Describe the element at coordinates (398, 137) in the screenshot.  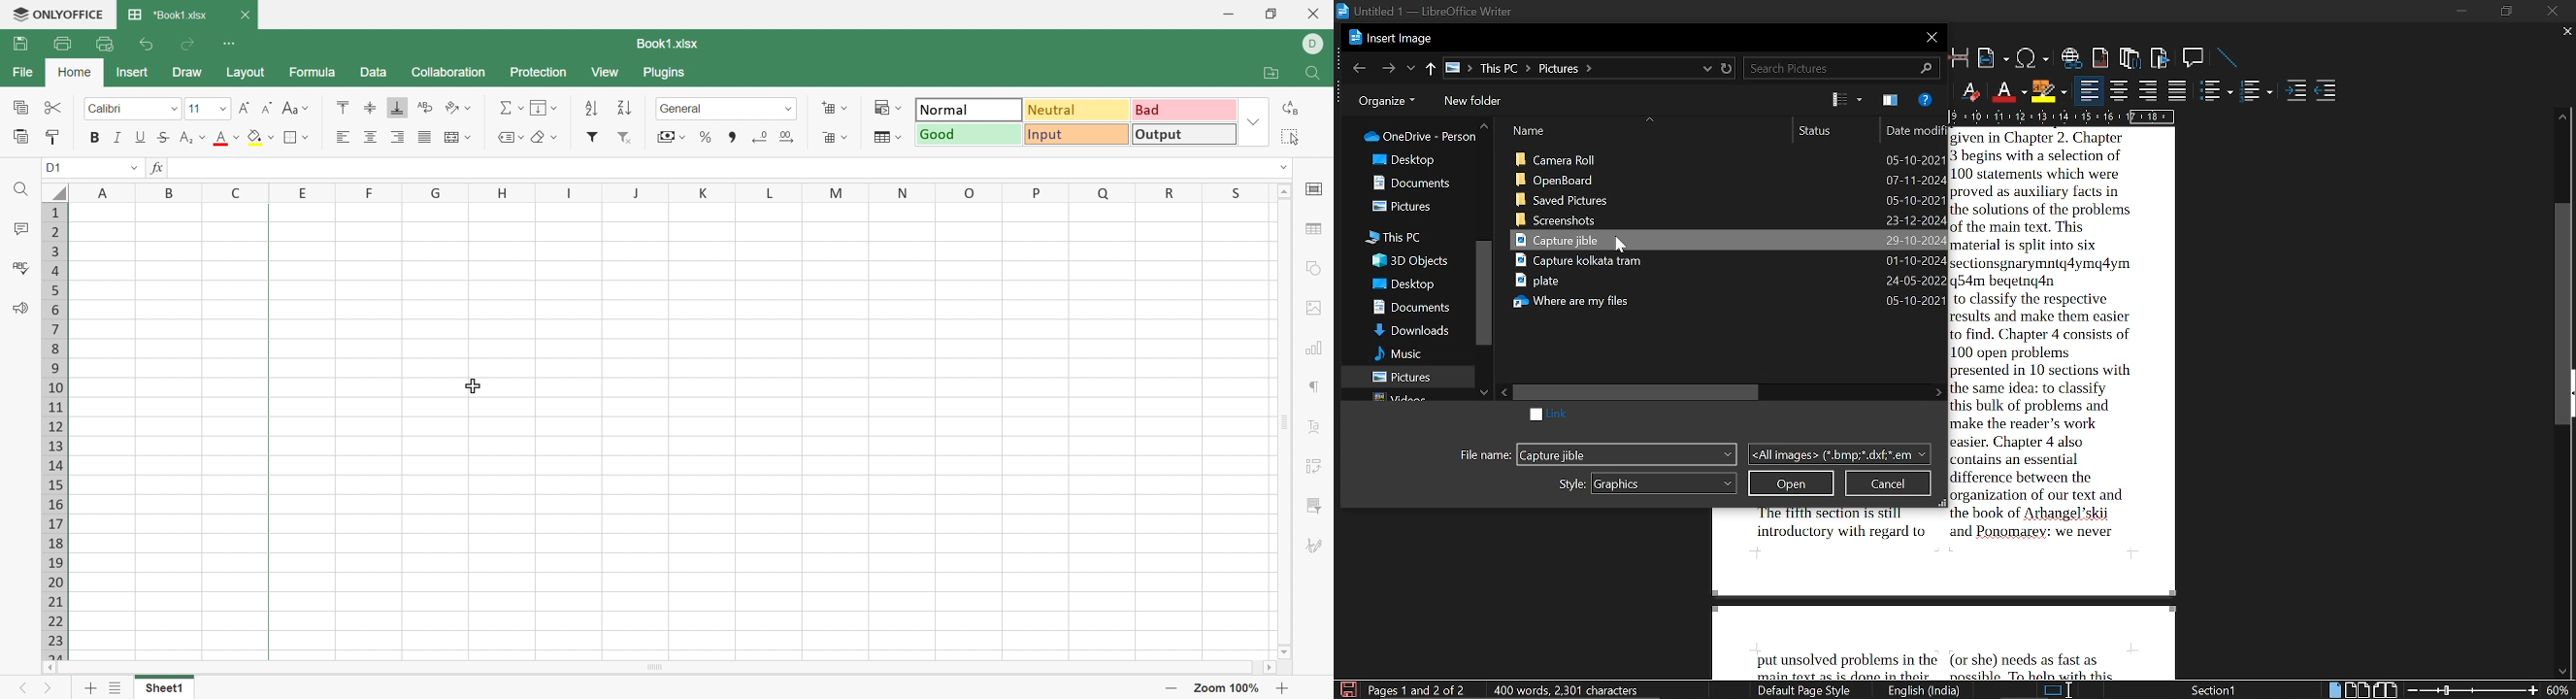
I see `Align Right` at that location.